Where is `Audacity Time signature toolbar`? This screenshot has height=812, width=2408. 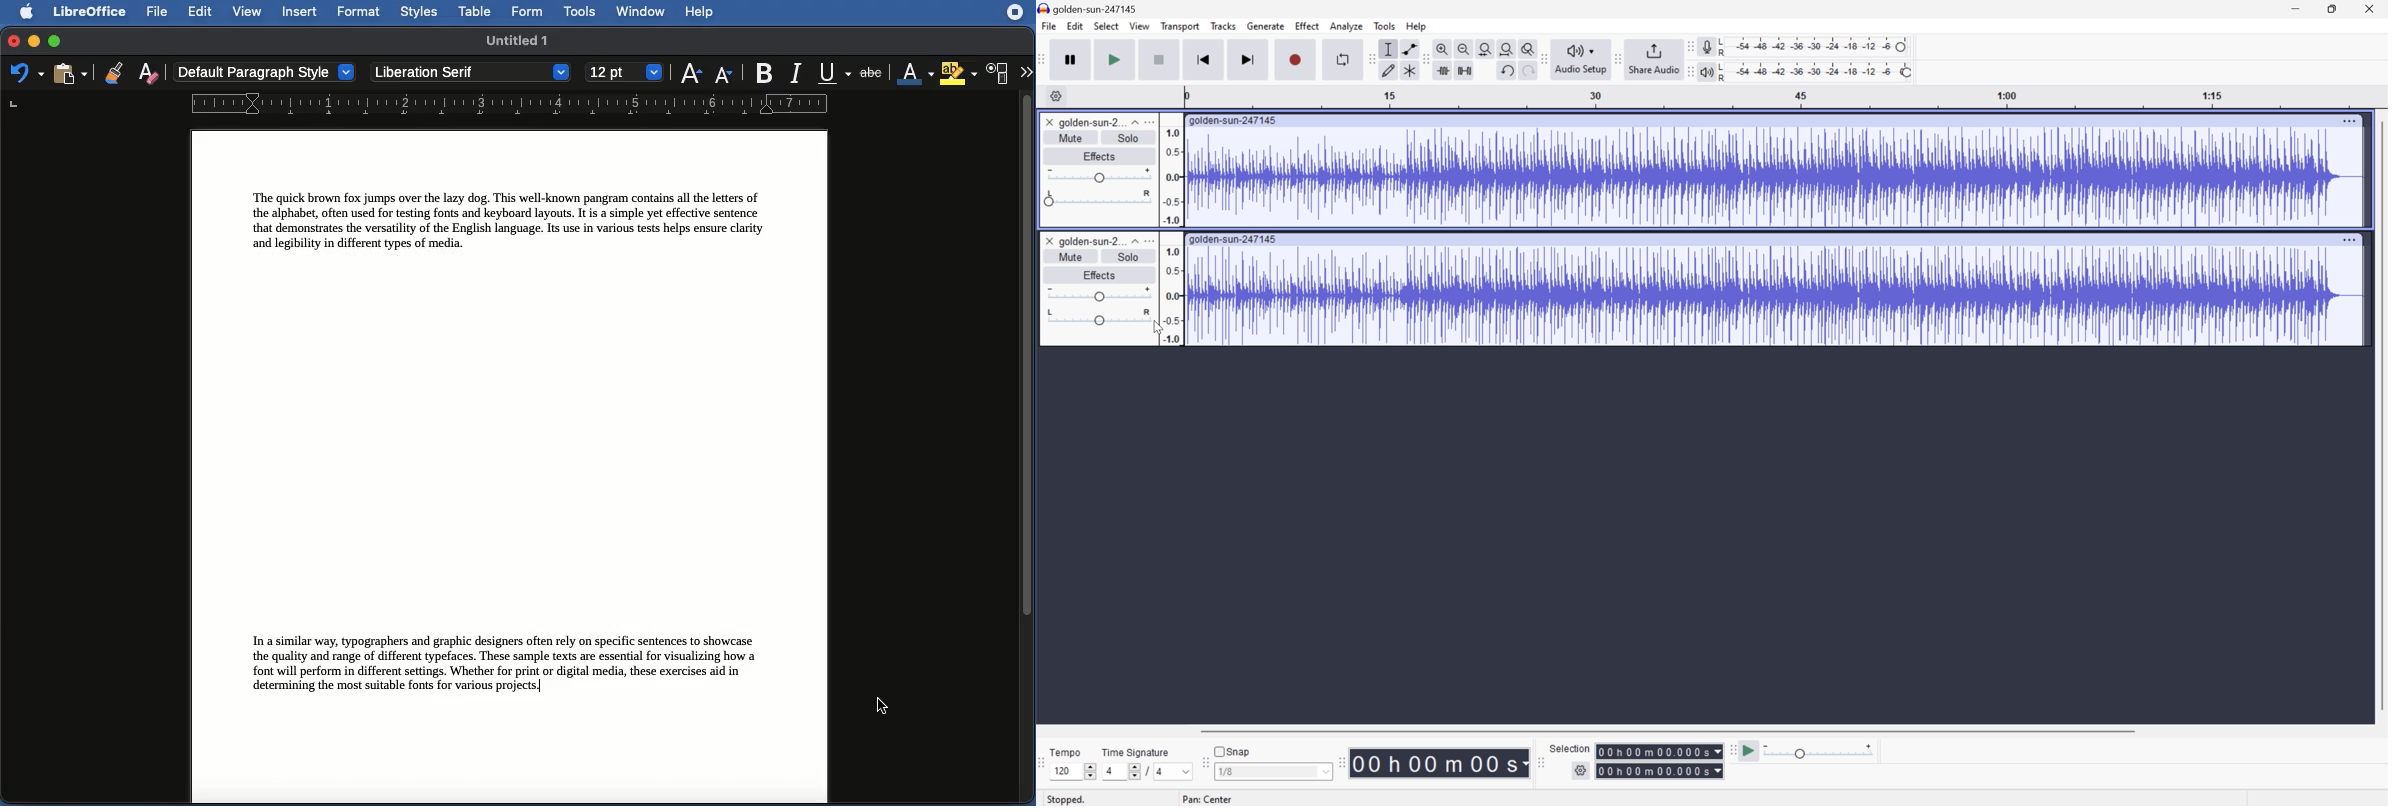 Audacity Time signature toolbar is located at coordinates (1044, 758).